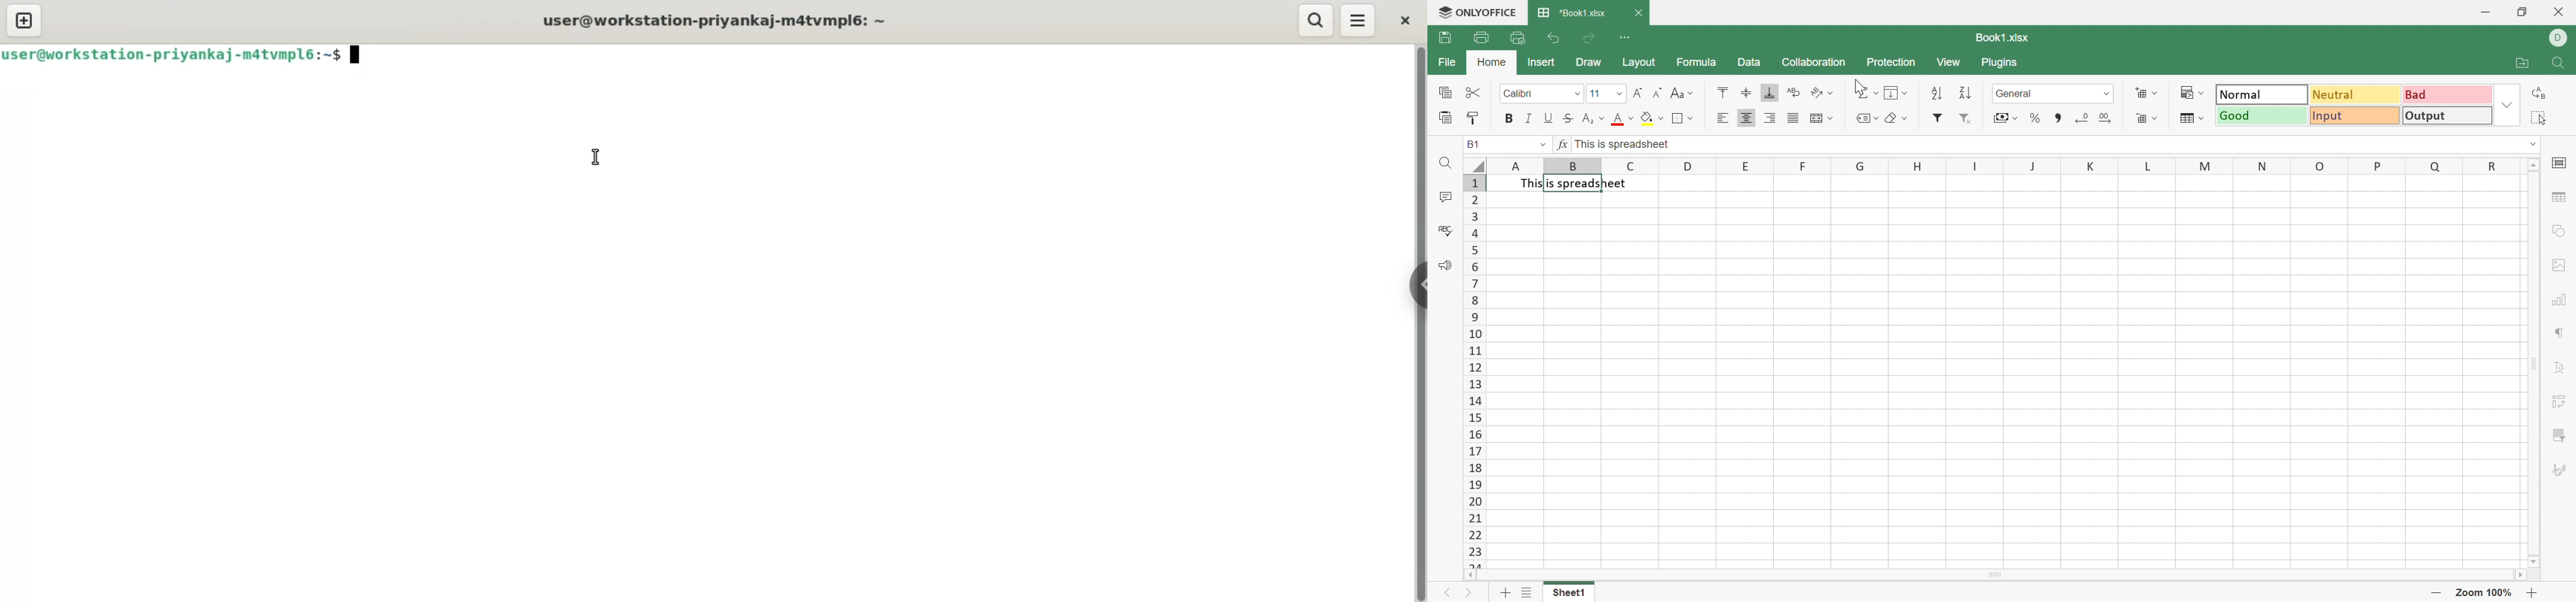  Describe the element at coordinates (1564, 144) in the screenshot. I see `fx` at that location.